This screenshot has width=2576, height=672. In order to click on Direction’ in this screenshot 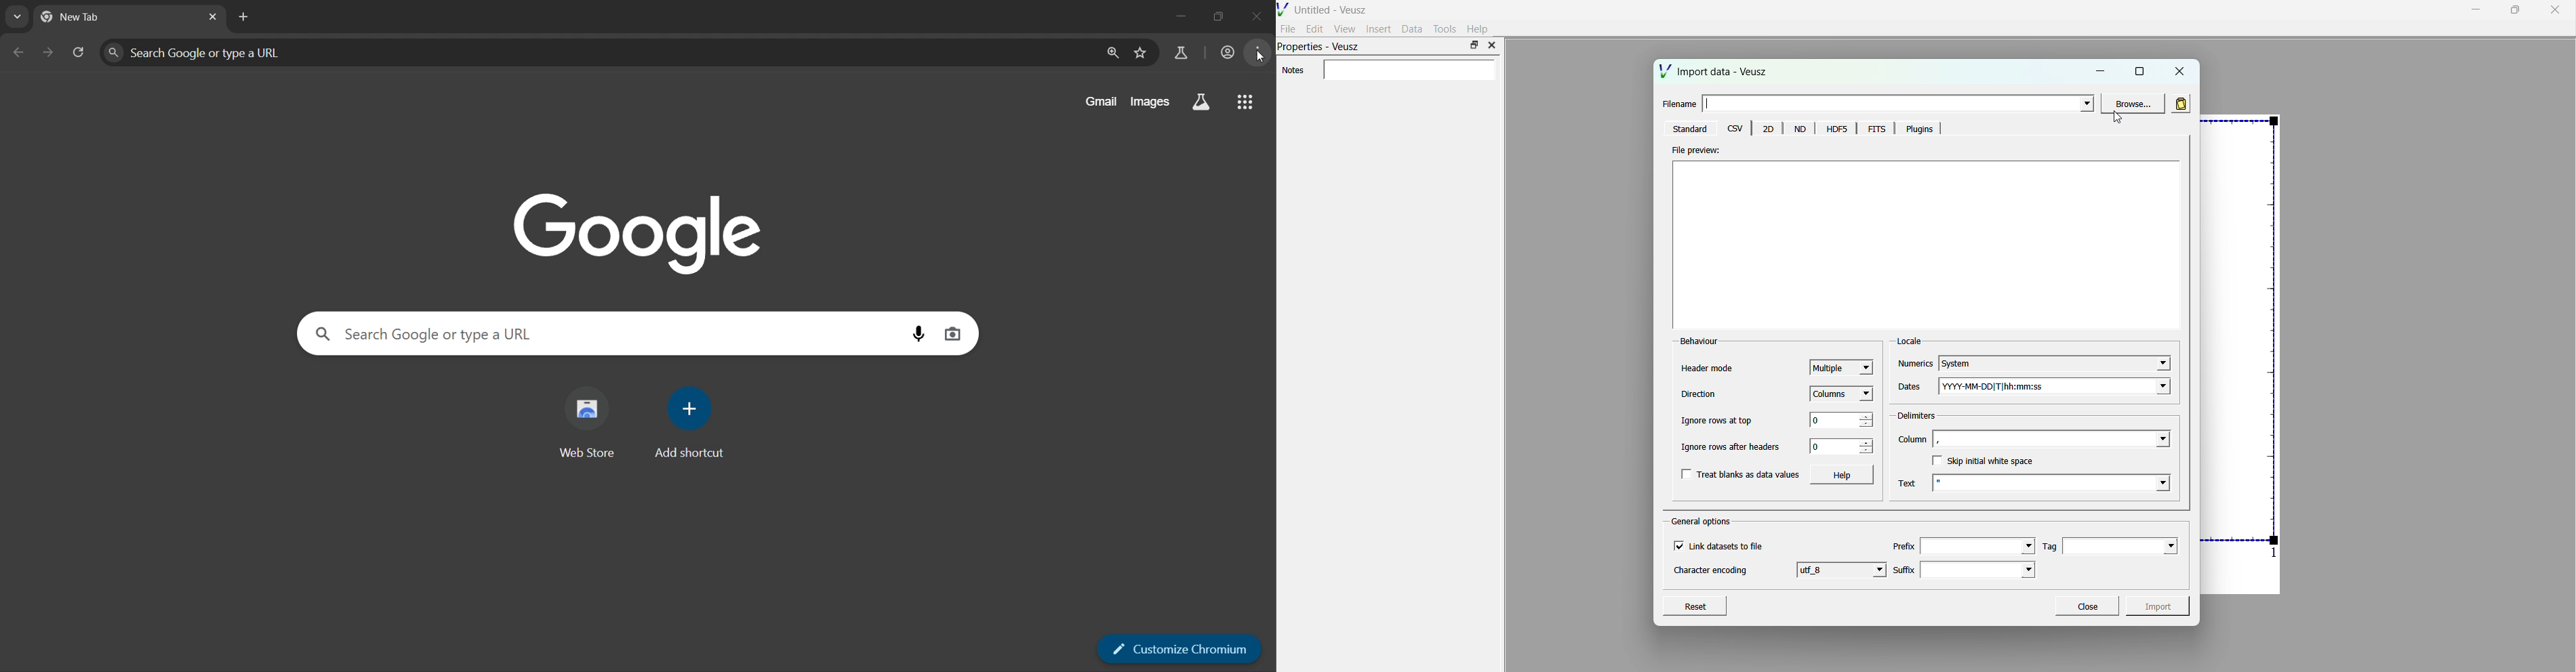, I will do `click(1697, 394)`.